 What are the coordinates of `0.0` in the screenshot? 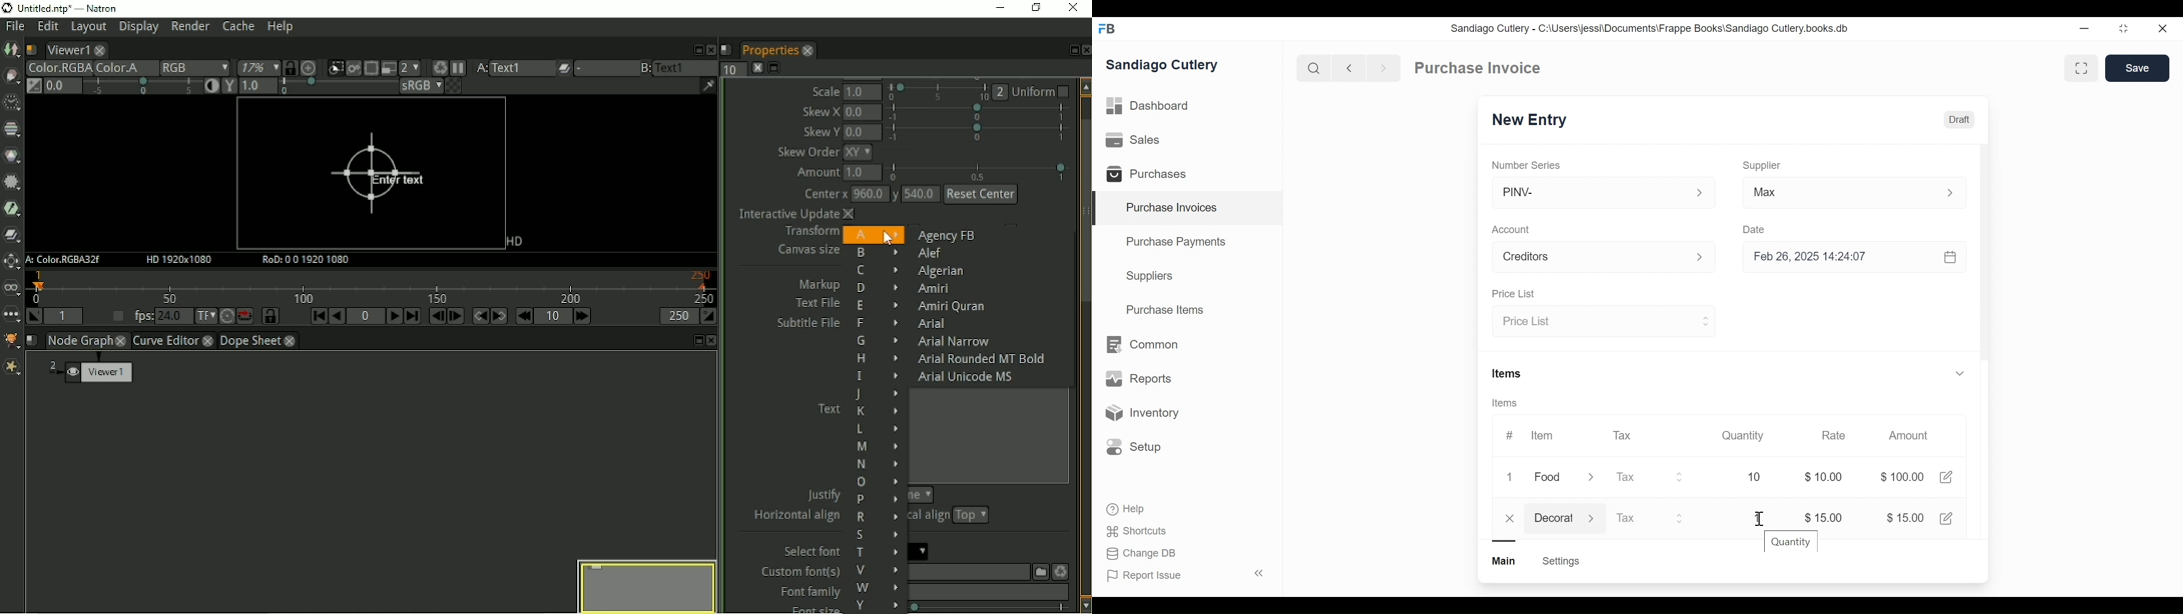 It's located at (862, 112).